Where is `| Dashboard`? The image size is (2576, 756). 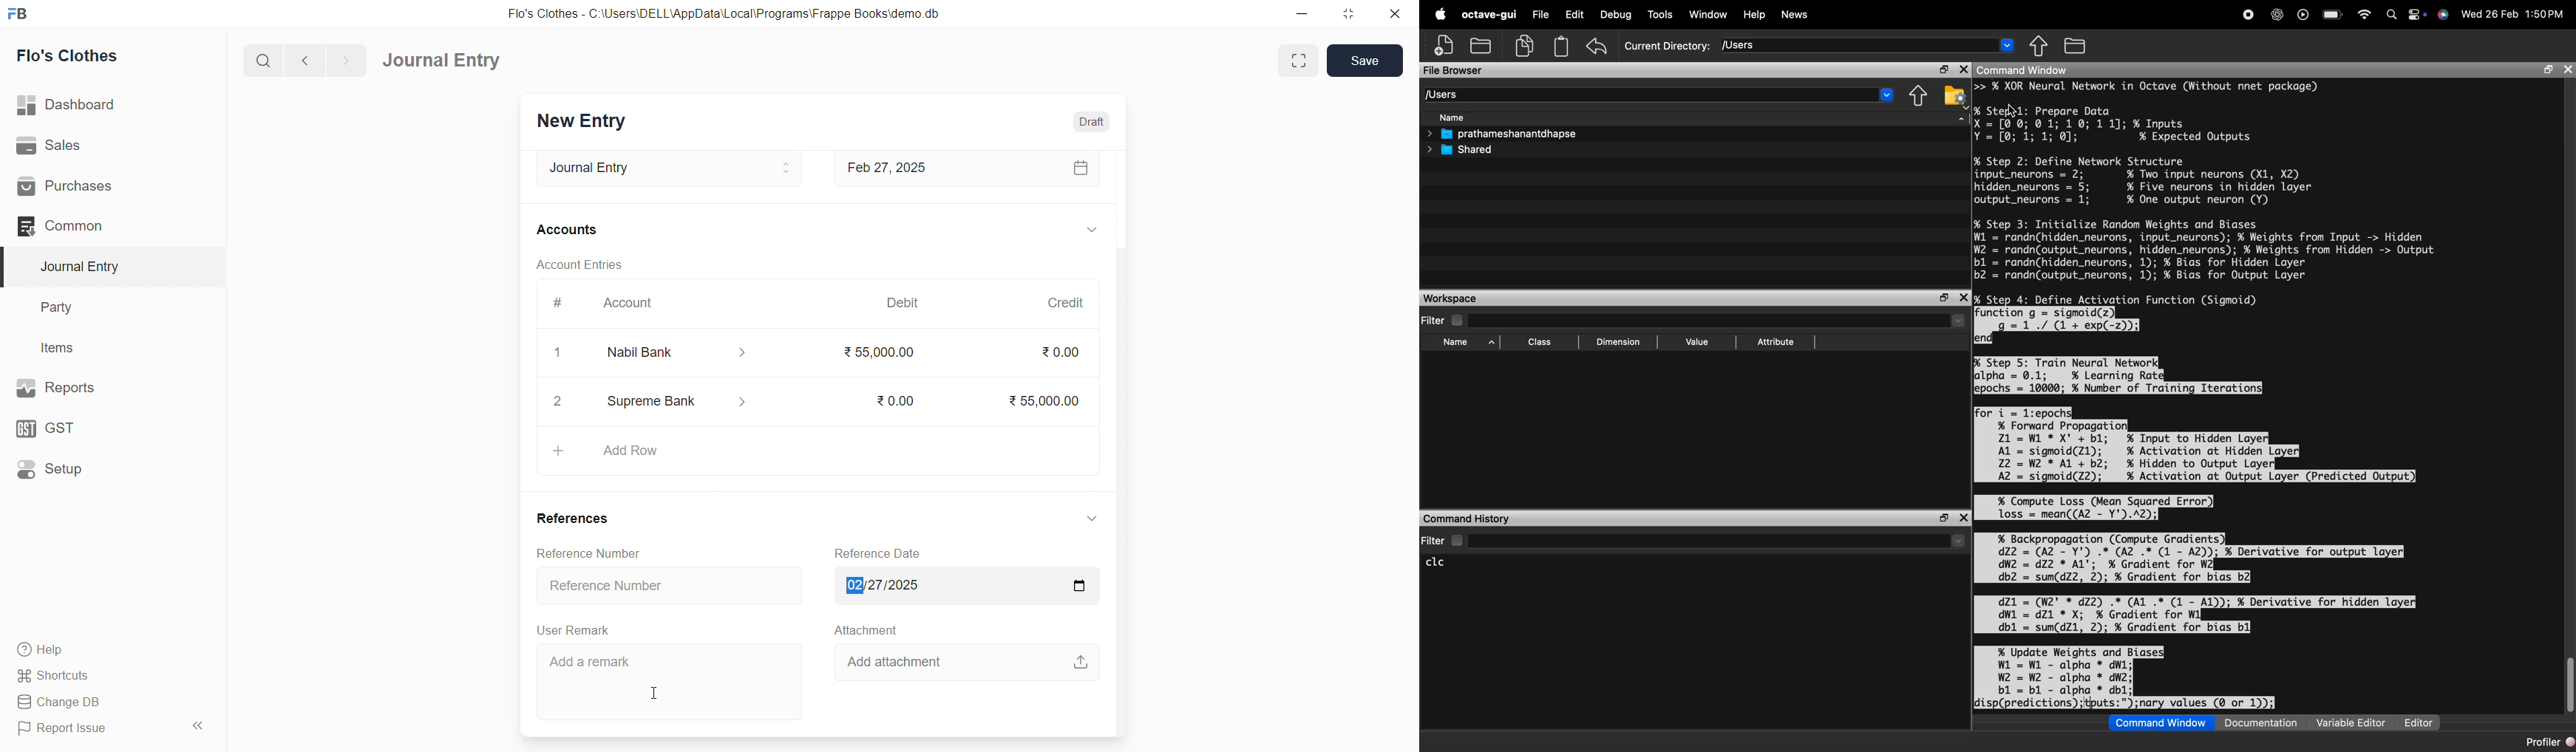
| Dashboard is located at coordinates (81, 106).